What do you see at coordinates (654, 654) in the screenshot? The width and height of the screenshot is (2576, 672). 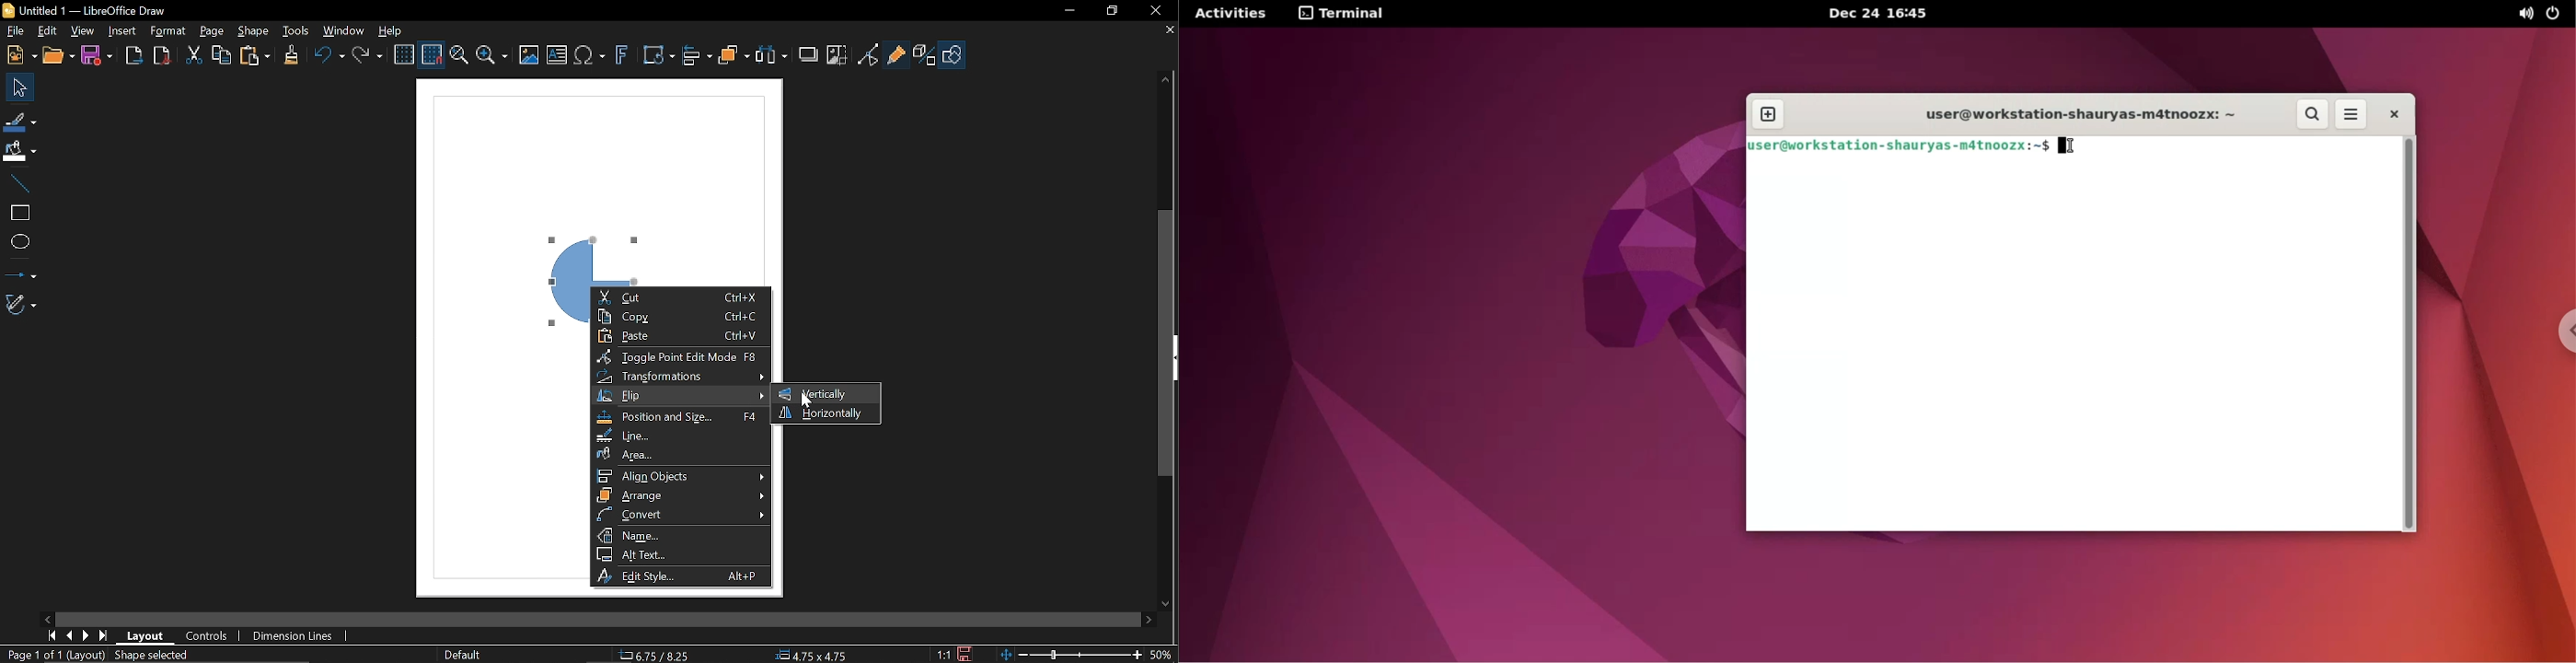 I see `6.75/8.25(Cursor Position)` at bounding box center [654, 654].